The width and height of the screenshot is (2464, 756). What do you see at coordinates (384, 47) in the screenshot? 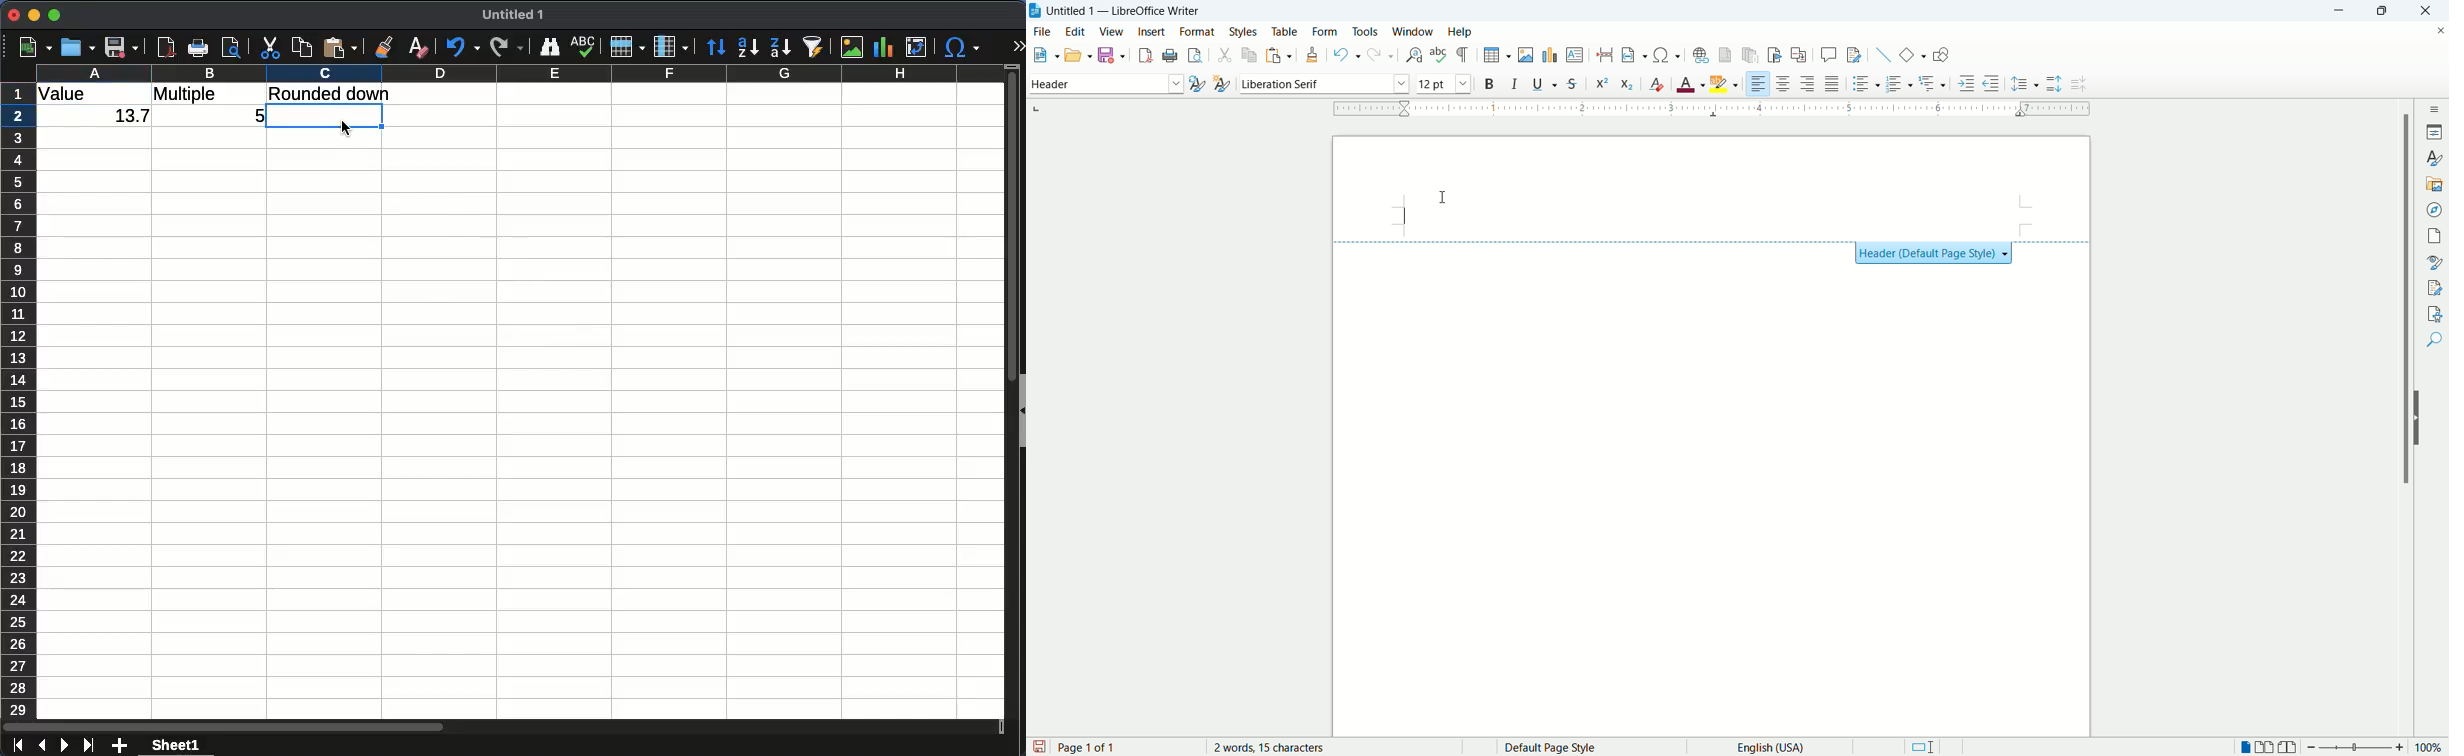
I see `clone formatting` at bounding box center [384, 47].